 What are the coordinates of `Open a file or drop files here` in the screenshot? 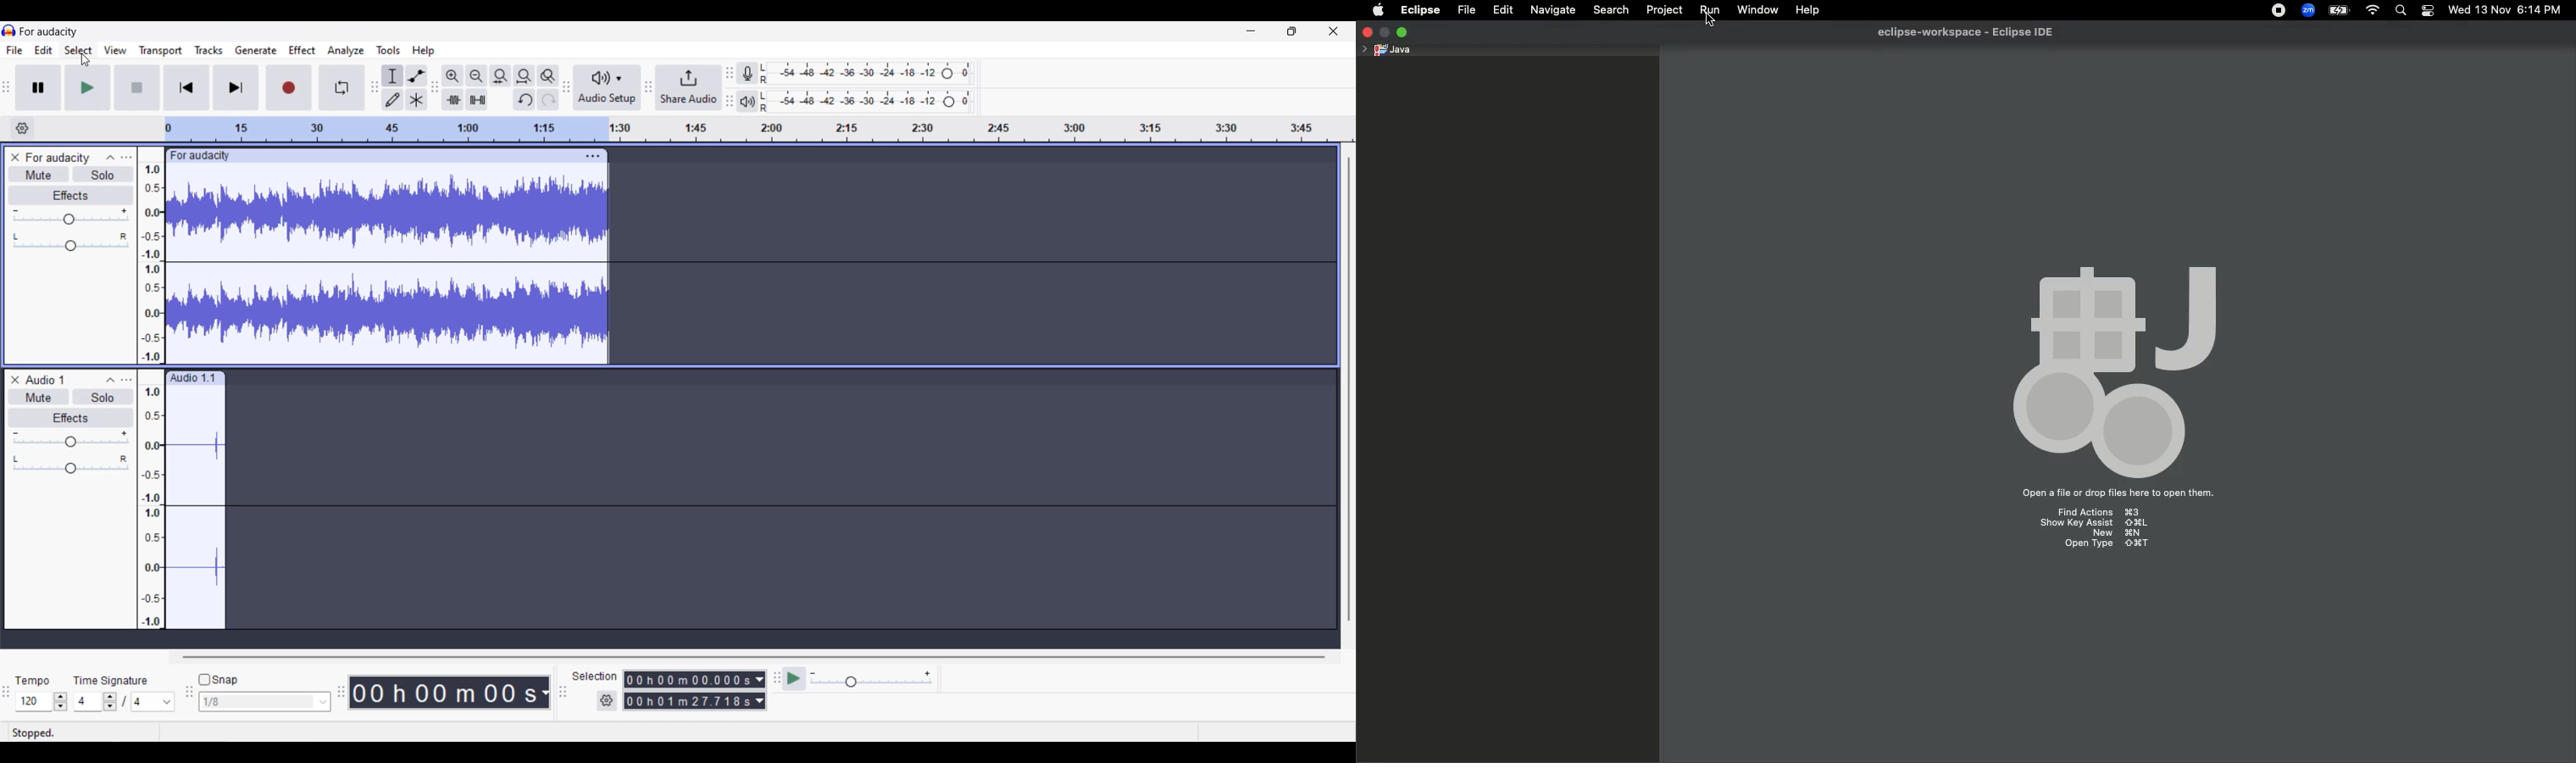 It's located at (2110, 495).